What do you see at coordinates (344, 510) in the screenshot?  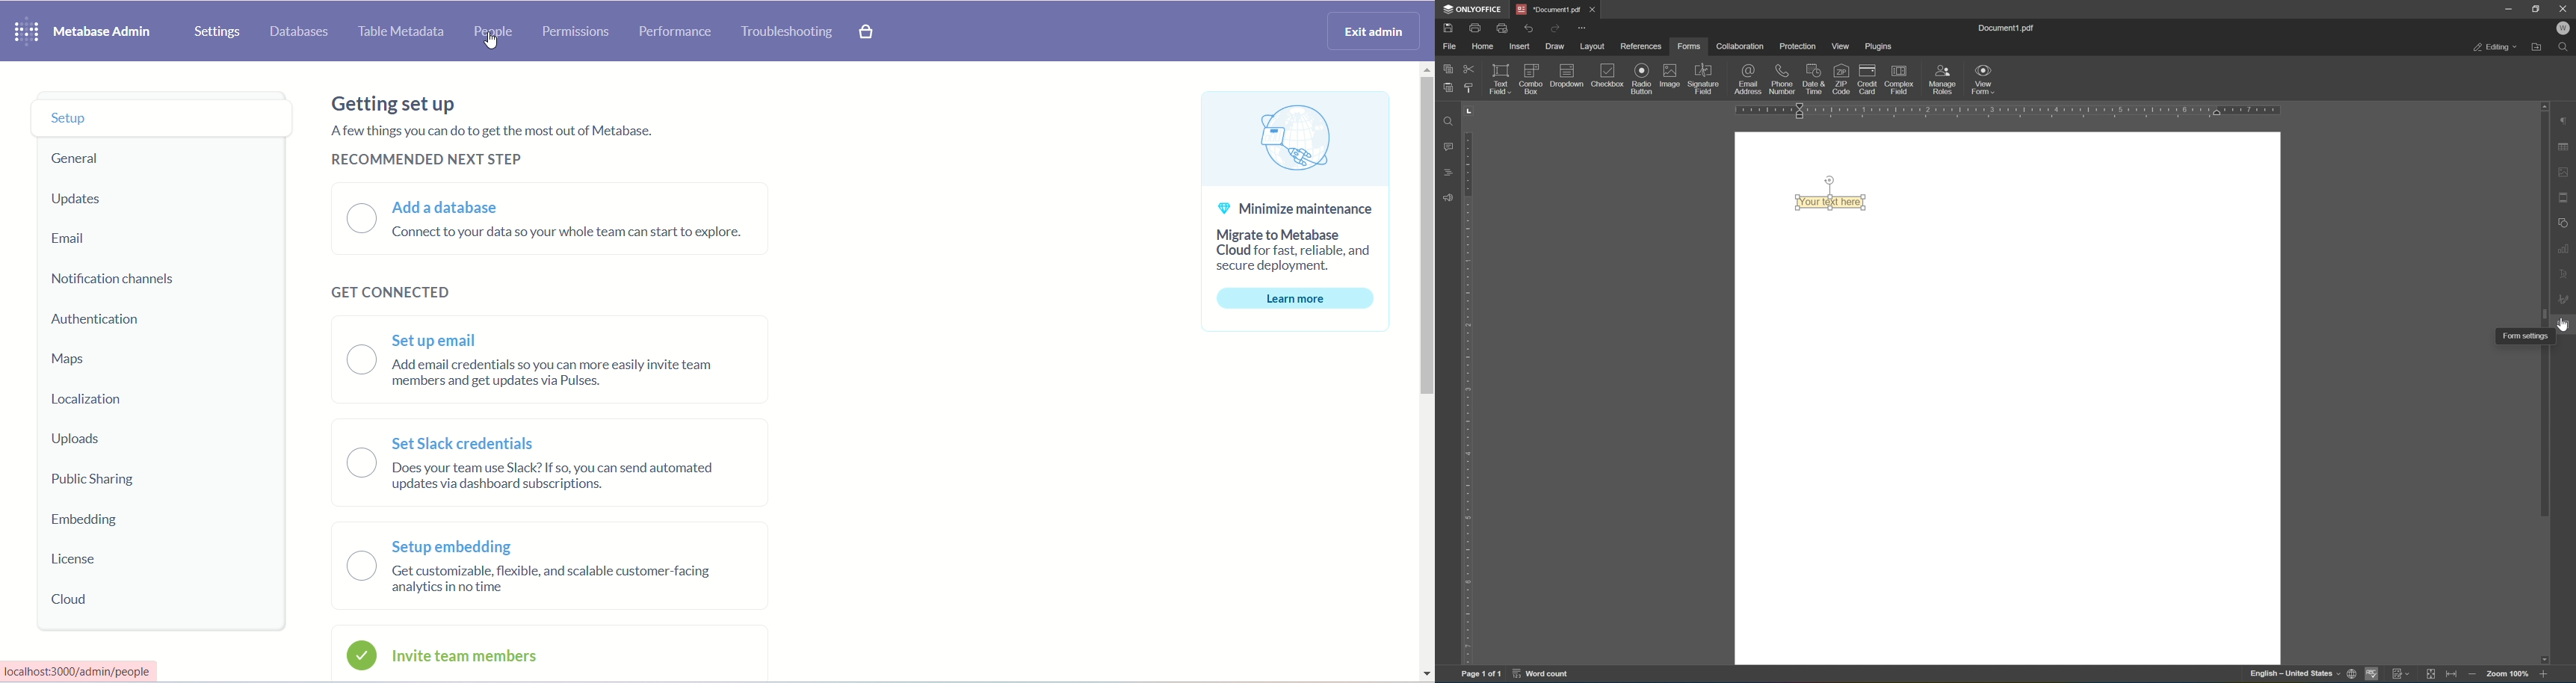 I see `toggle button` at bounding box center [344, 510].